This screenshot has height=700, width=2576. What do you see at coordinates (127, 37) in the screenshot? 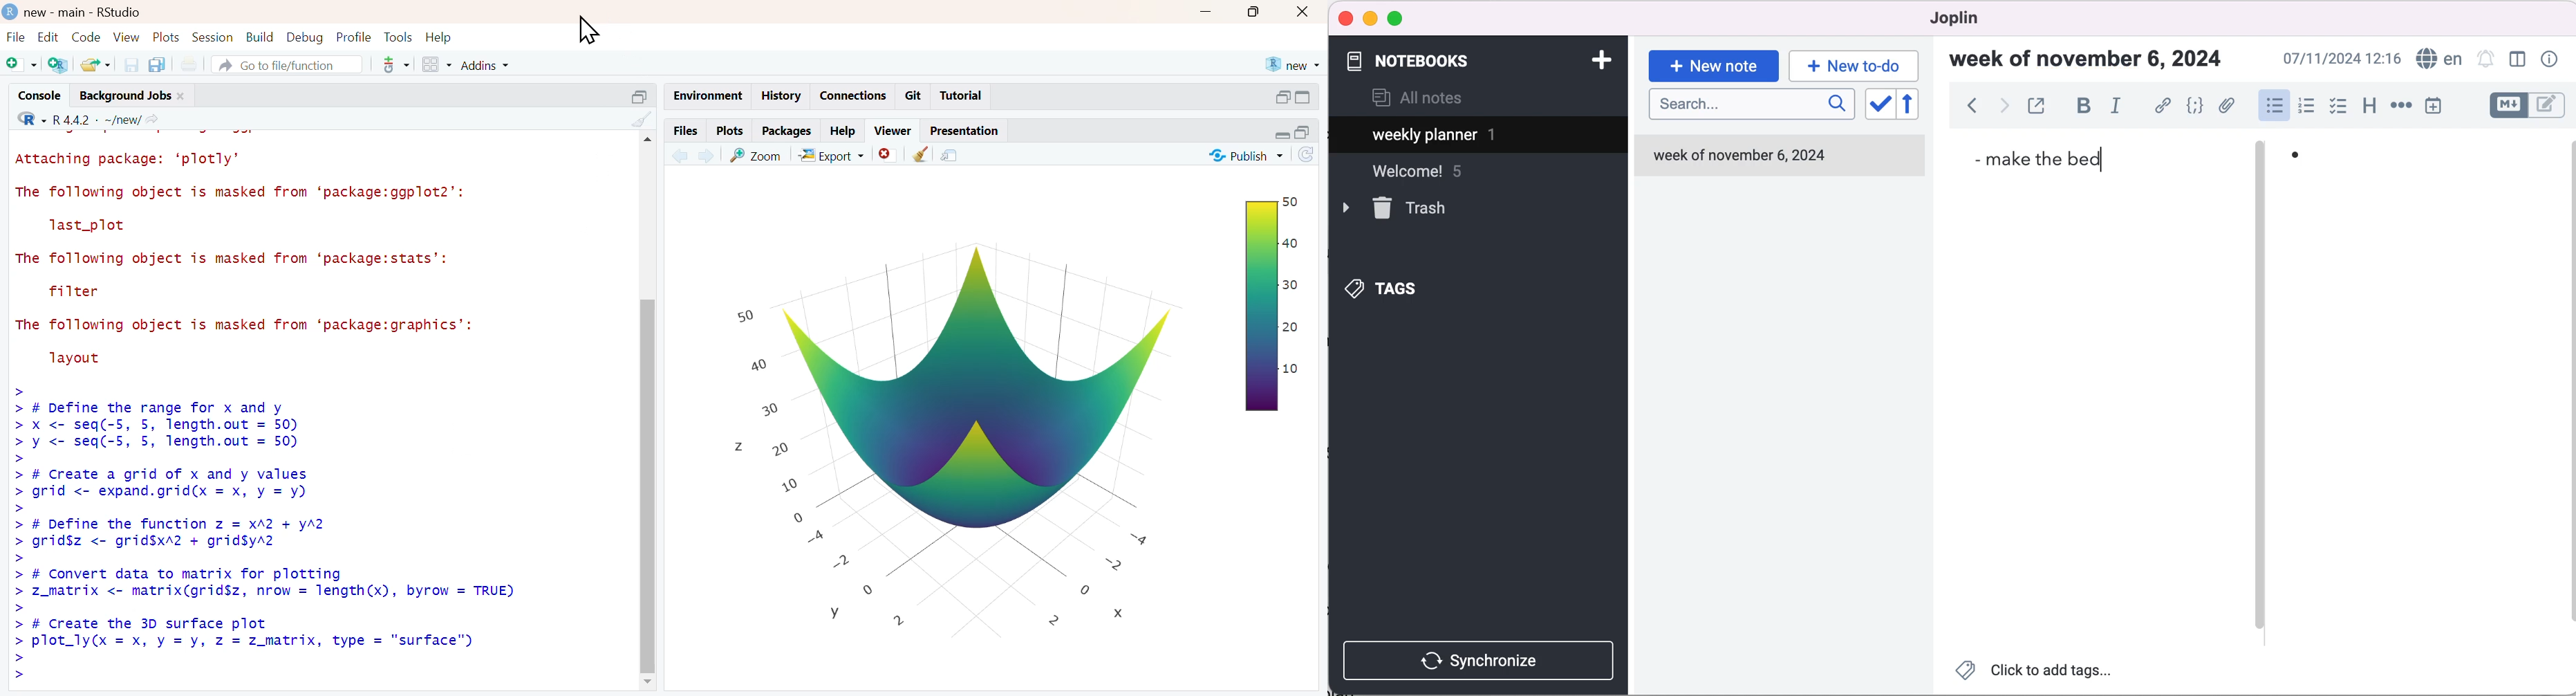
I see `view` at bounding box center [127, 37].